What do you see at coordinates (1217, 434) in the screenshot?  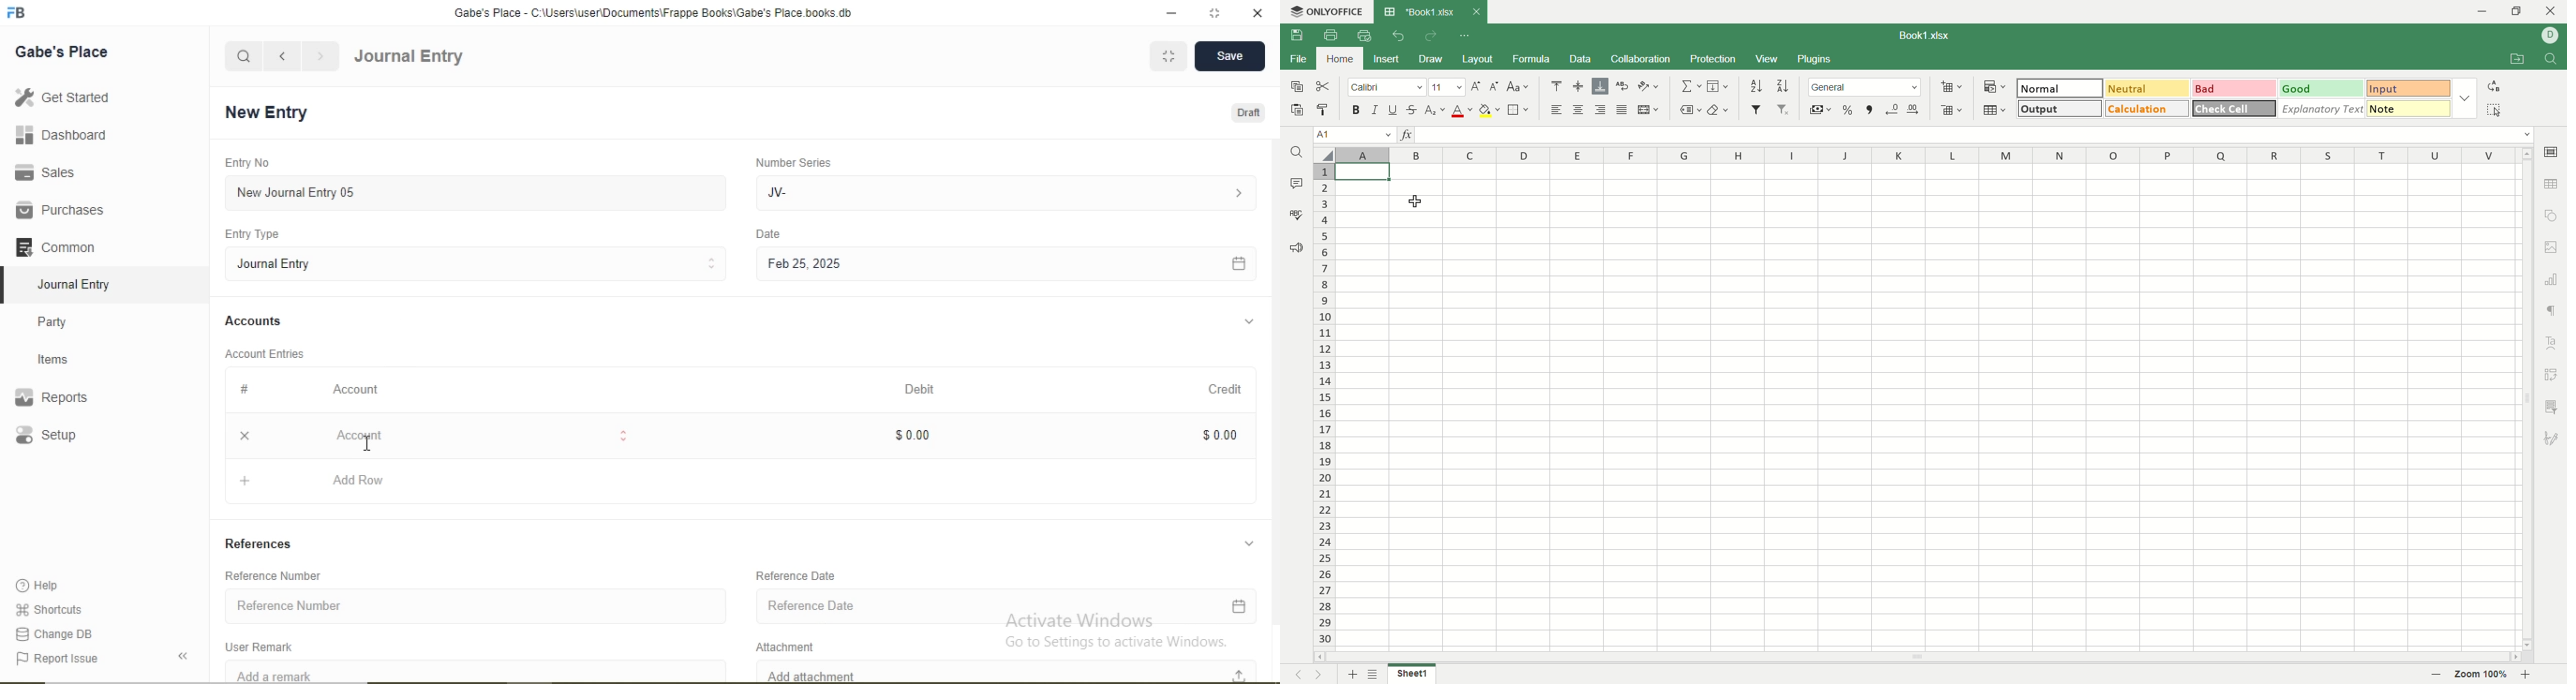 I see `$0.00` at bounding box center [1217, 434].